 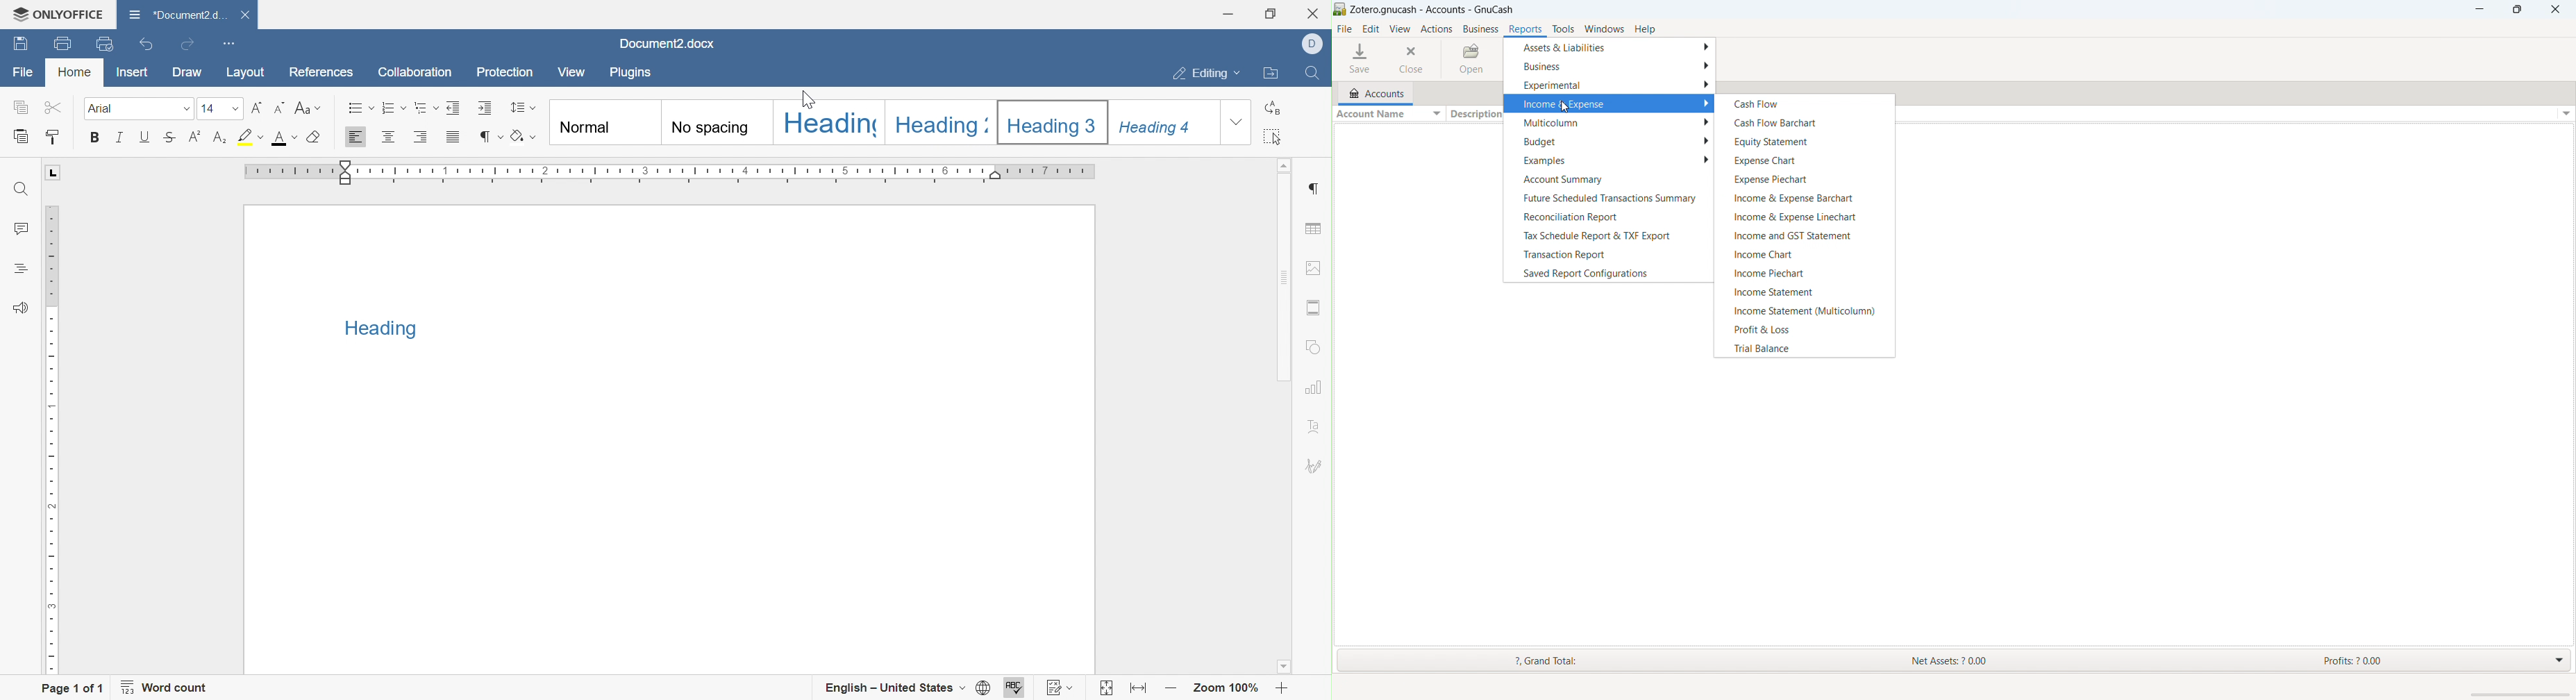 What do you see at coordinates (2408, 659) in the screenshot?
I see `profits` at bounding box center [2408, 659].